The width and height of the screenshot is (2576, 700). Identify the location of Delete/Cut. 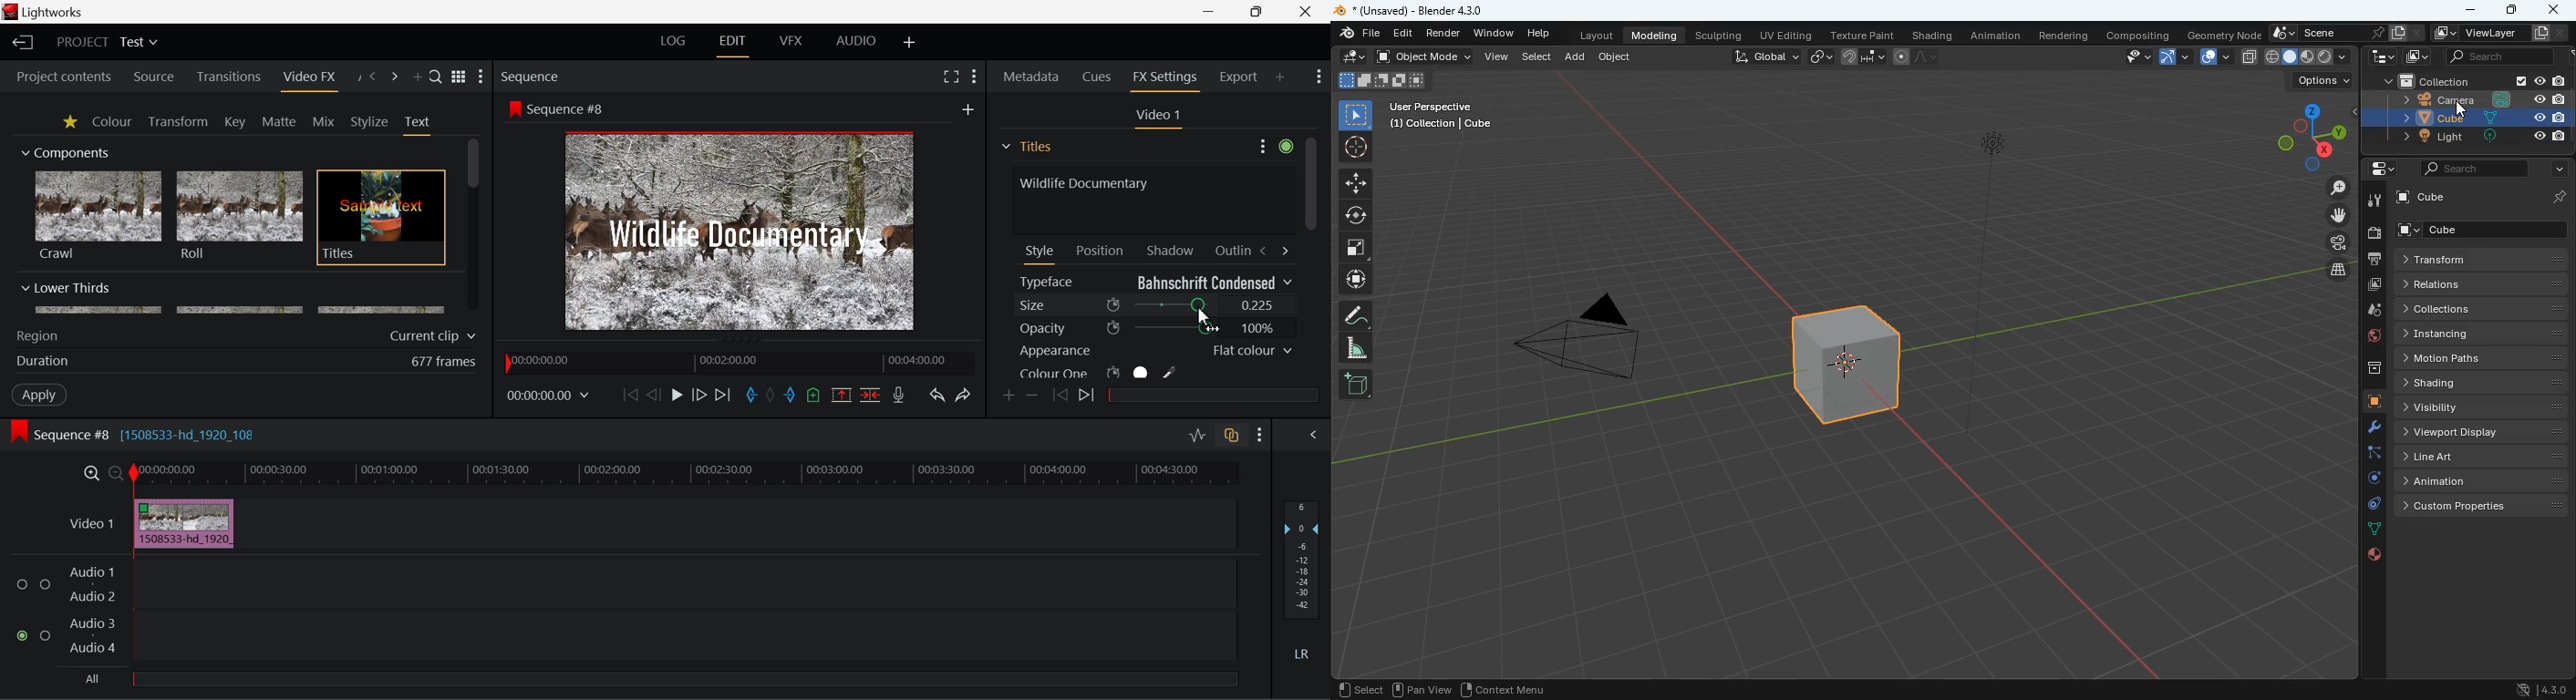
(873, 394).